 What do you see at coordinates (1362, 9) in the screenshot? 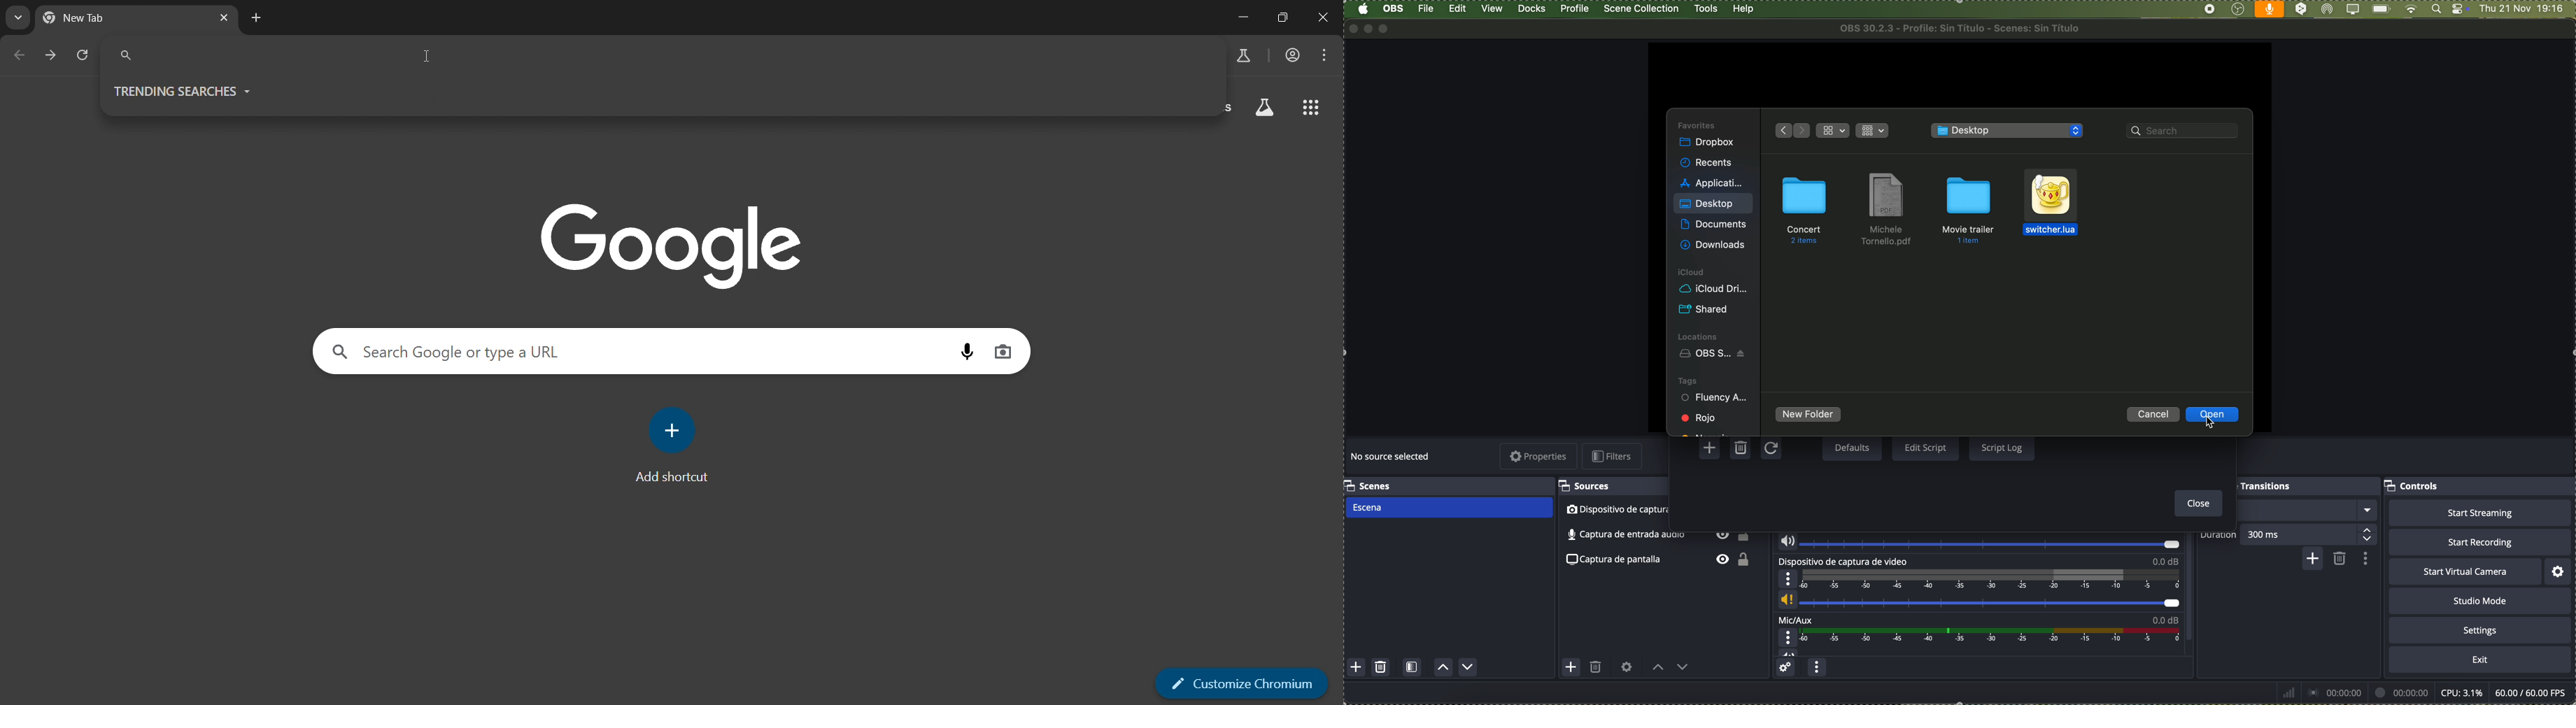
I see `Apple icon` at bounding box center [1362, 9].